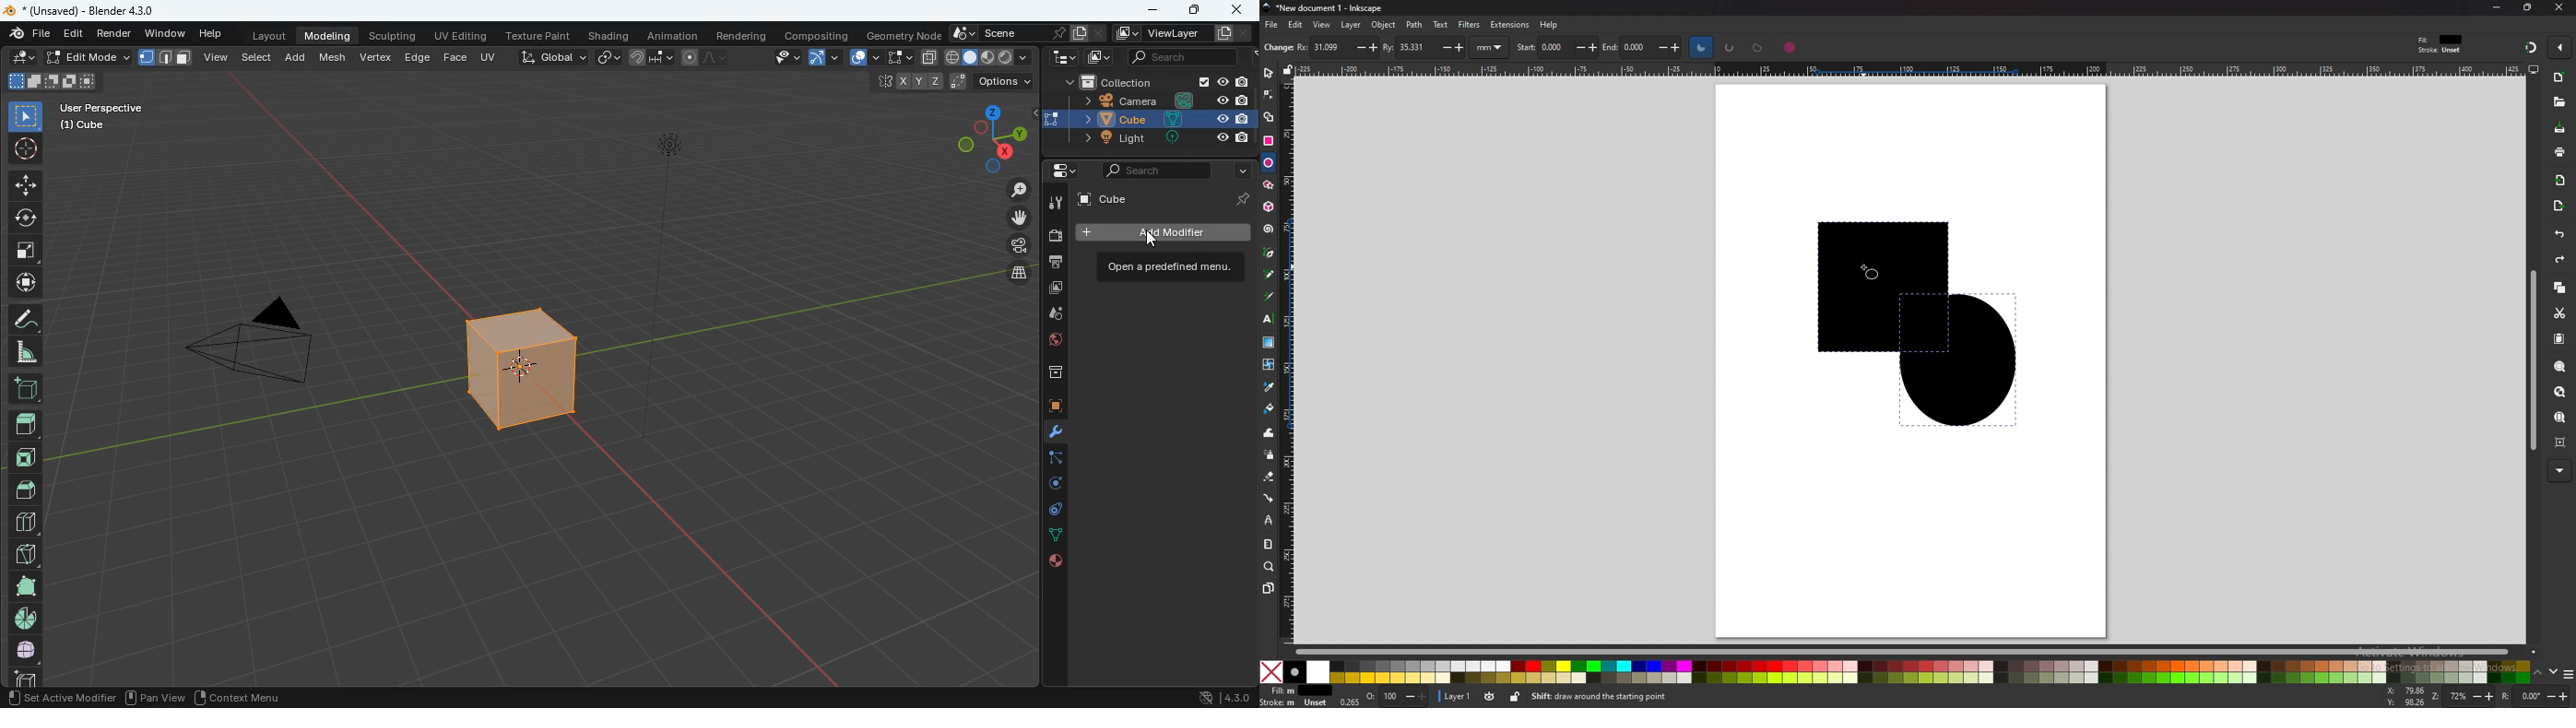 The width and height of the screenshot is (2576, 728). I want to click on move, so click(26, 185).